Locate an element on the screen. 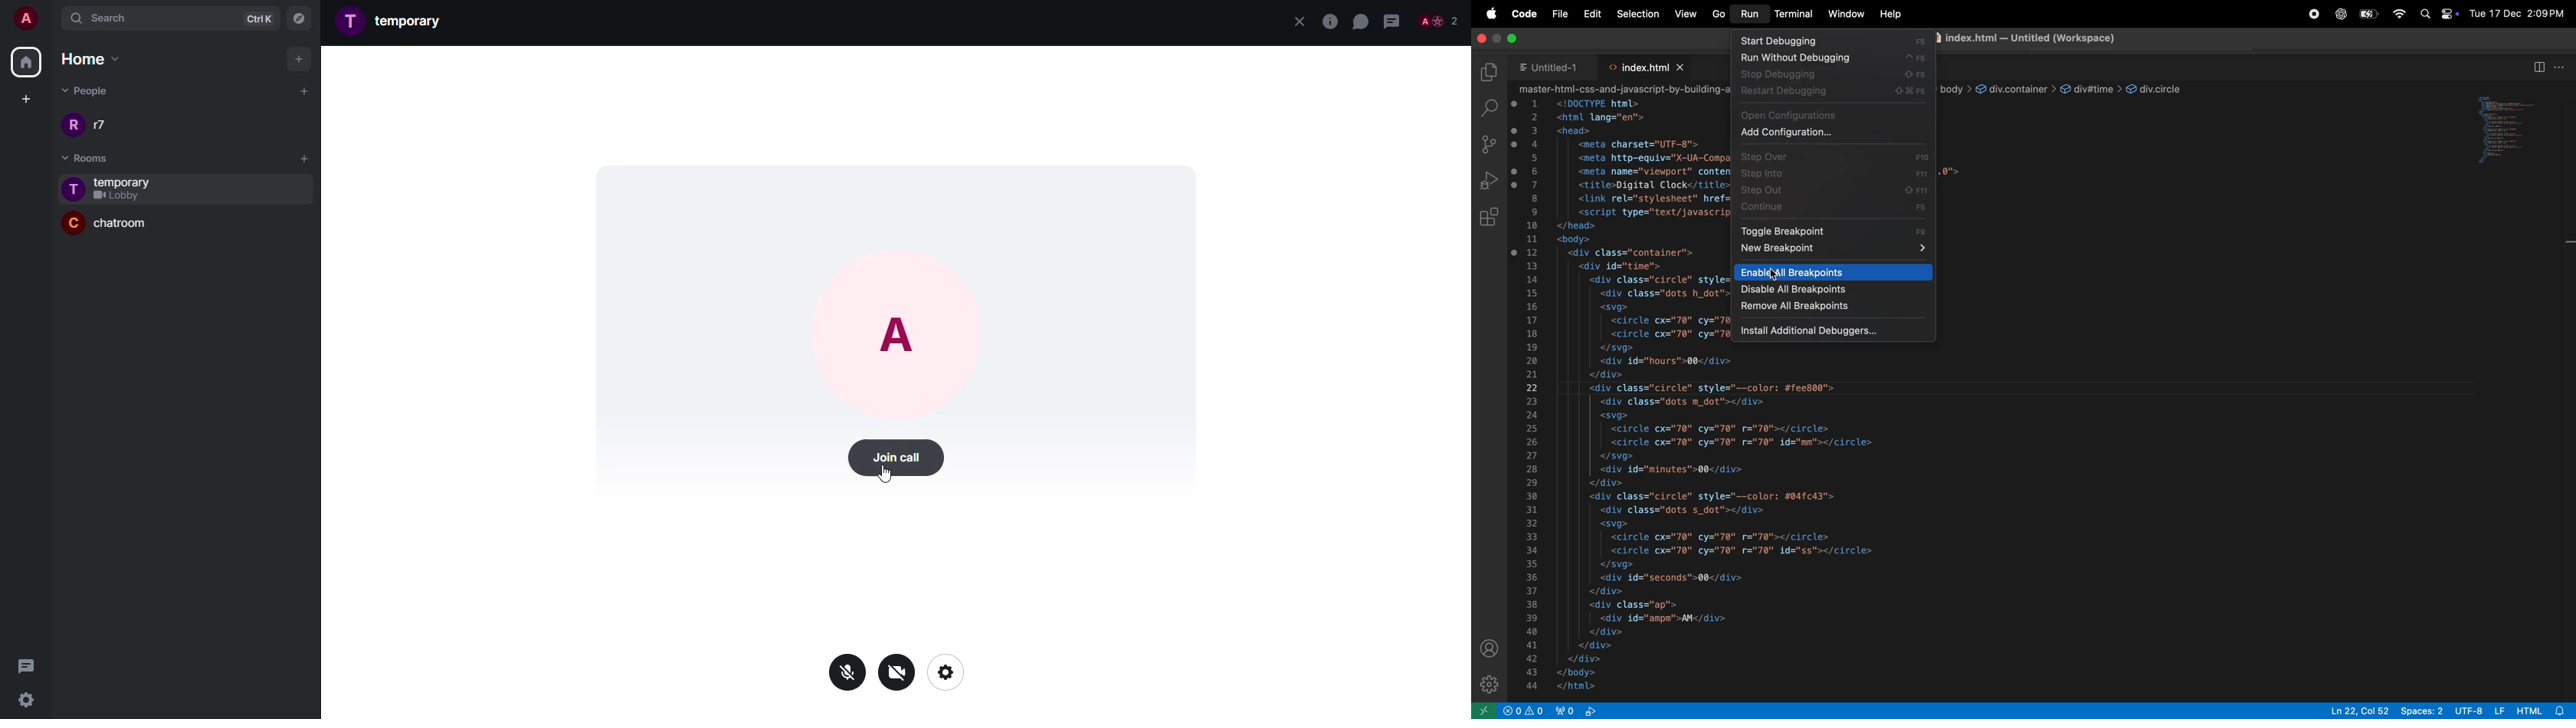 This screenshot has width=2576, height=728. ctrlK is located at coordinates (254, 18).